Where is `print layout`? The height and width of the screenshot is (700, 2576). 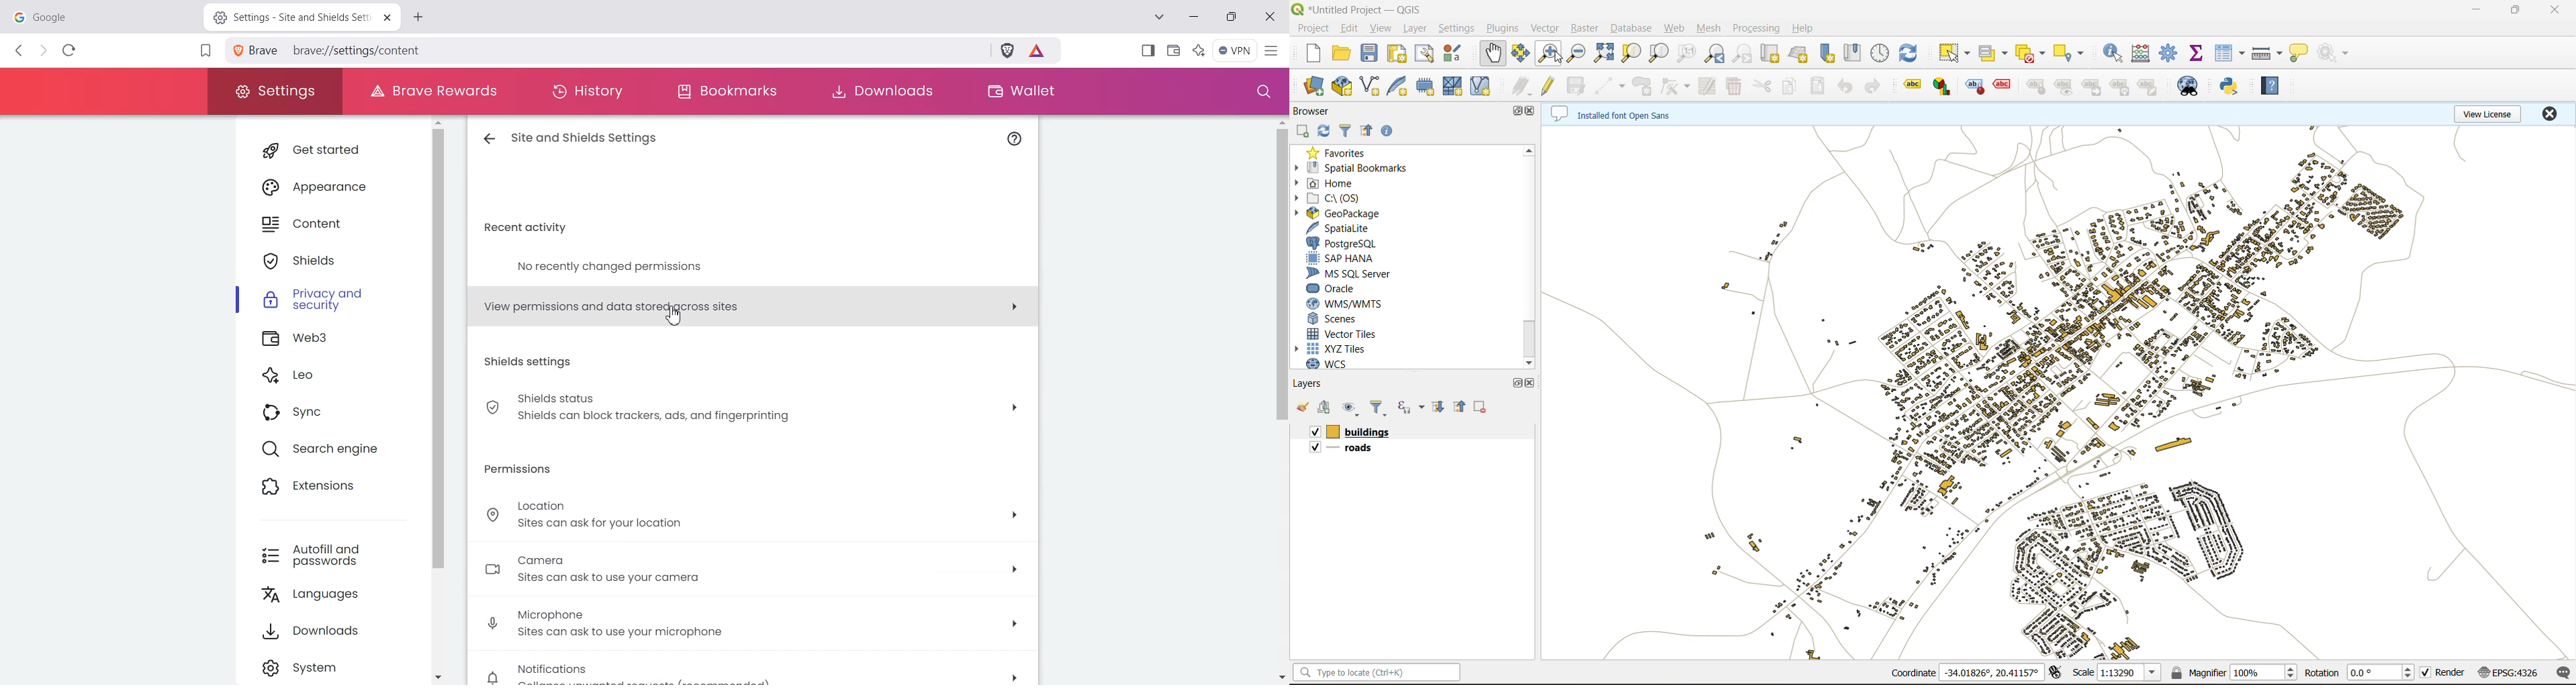 print layout is located at coordinates (1400, 54).